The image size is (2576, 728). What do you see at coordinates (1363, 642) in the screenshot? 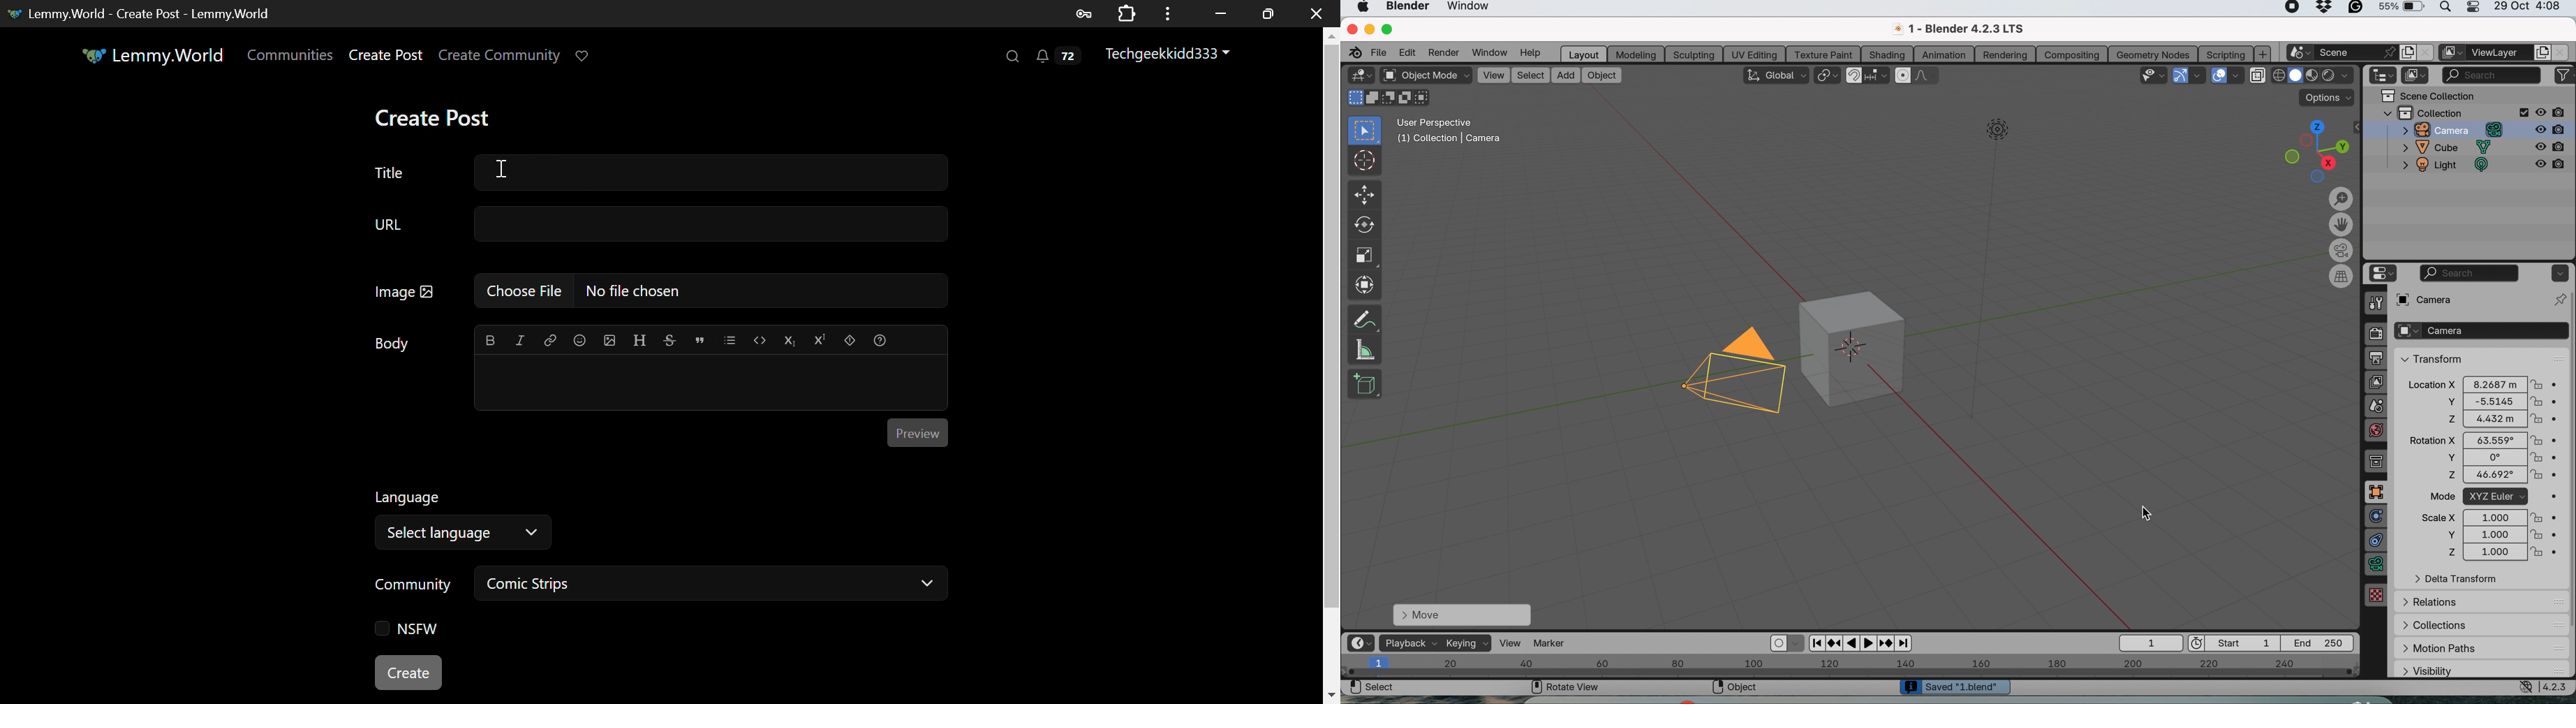
I see `editor type` at bounding box center [1363, 642].